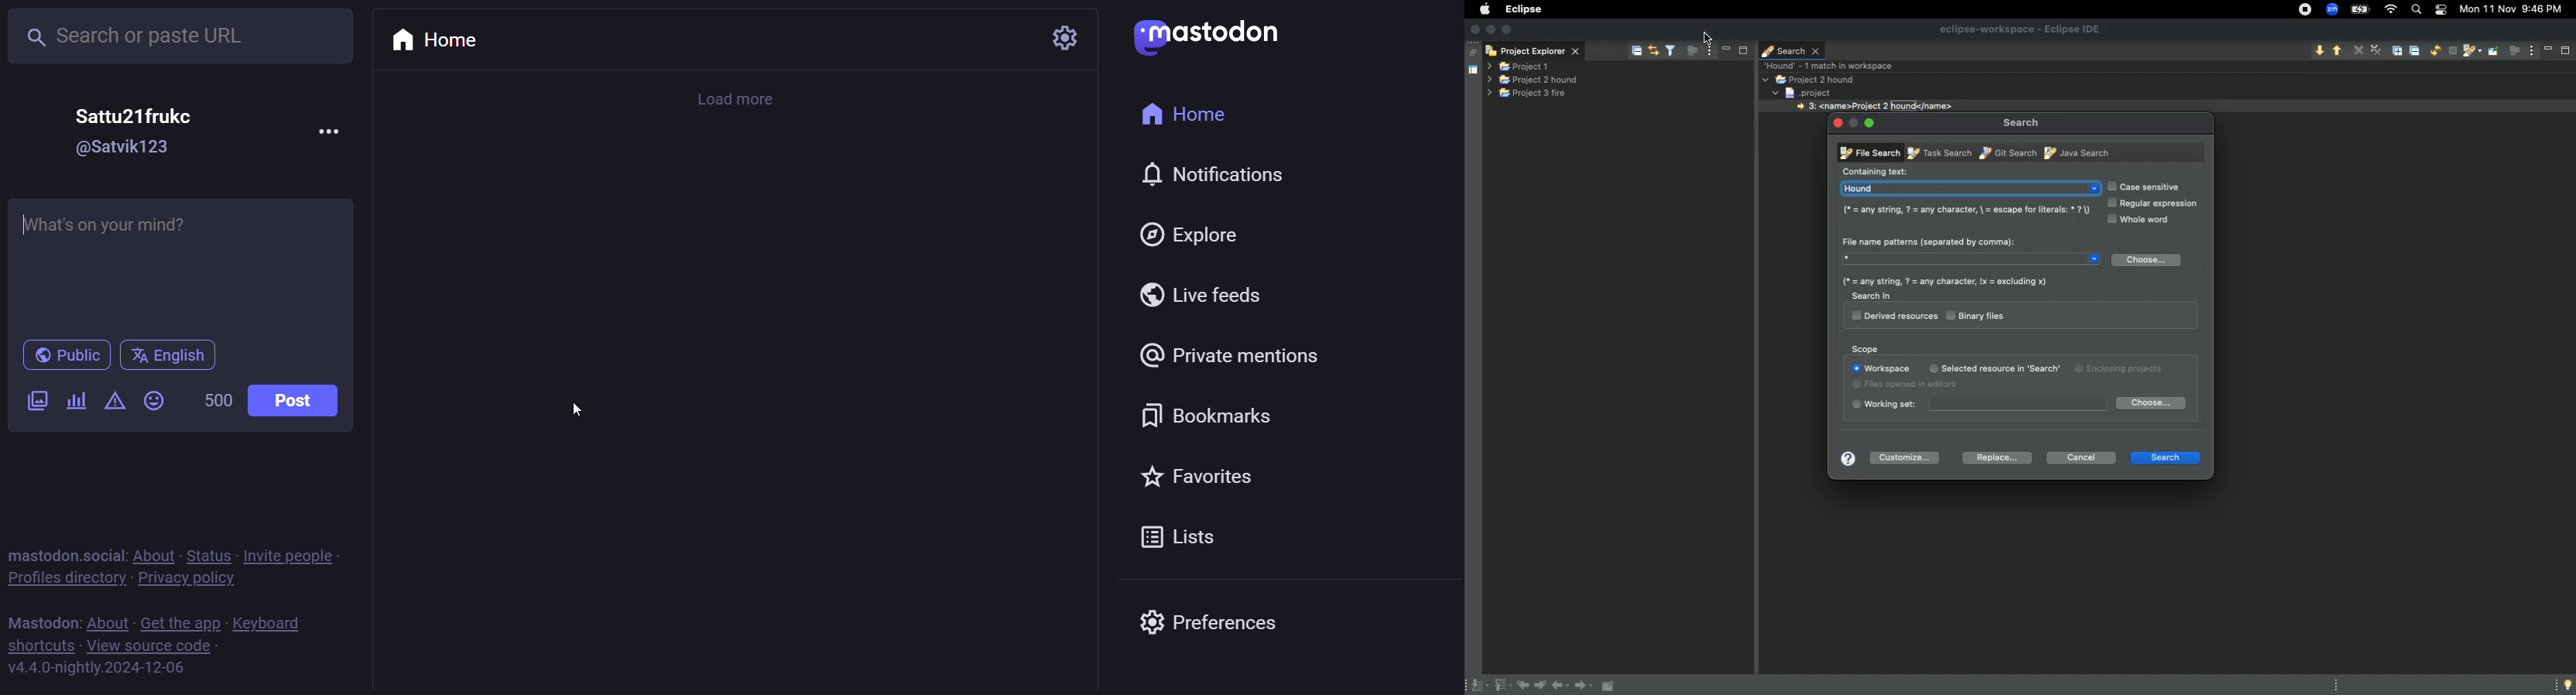 The width and height of the screenshot is (2576, 700). I want to click on private mention, so click(1232, 357).